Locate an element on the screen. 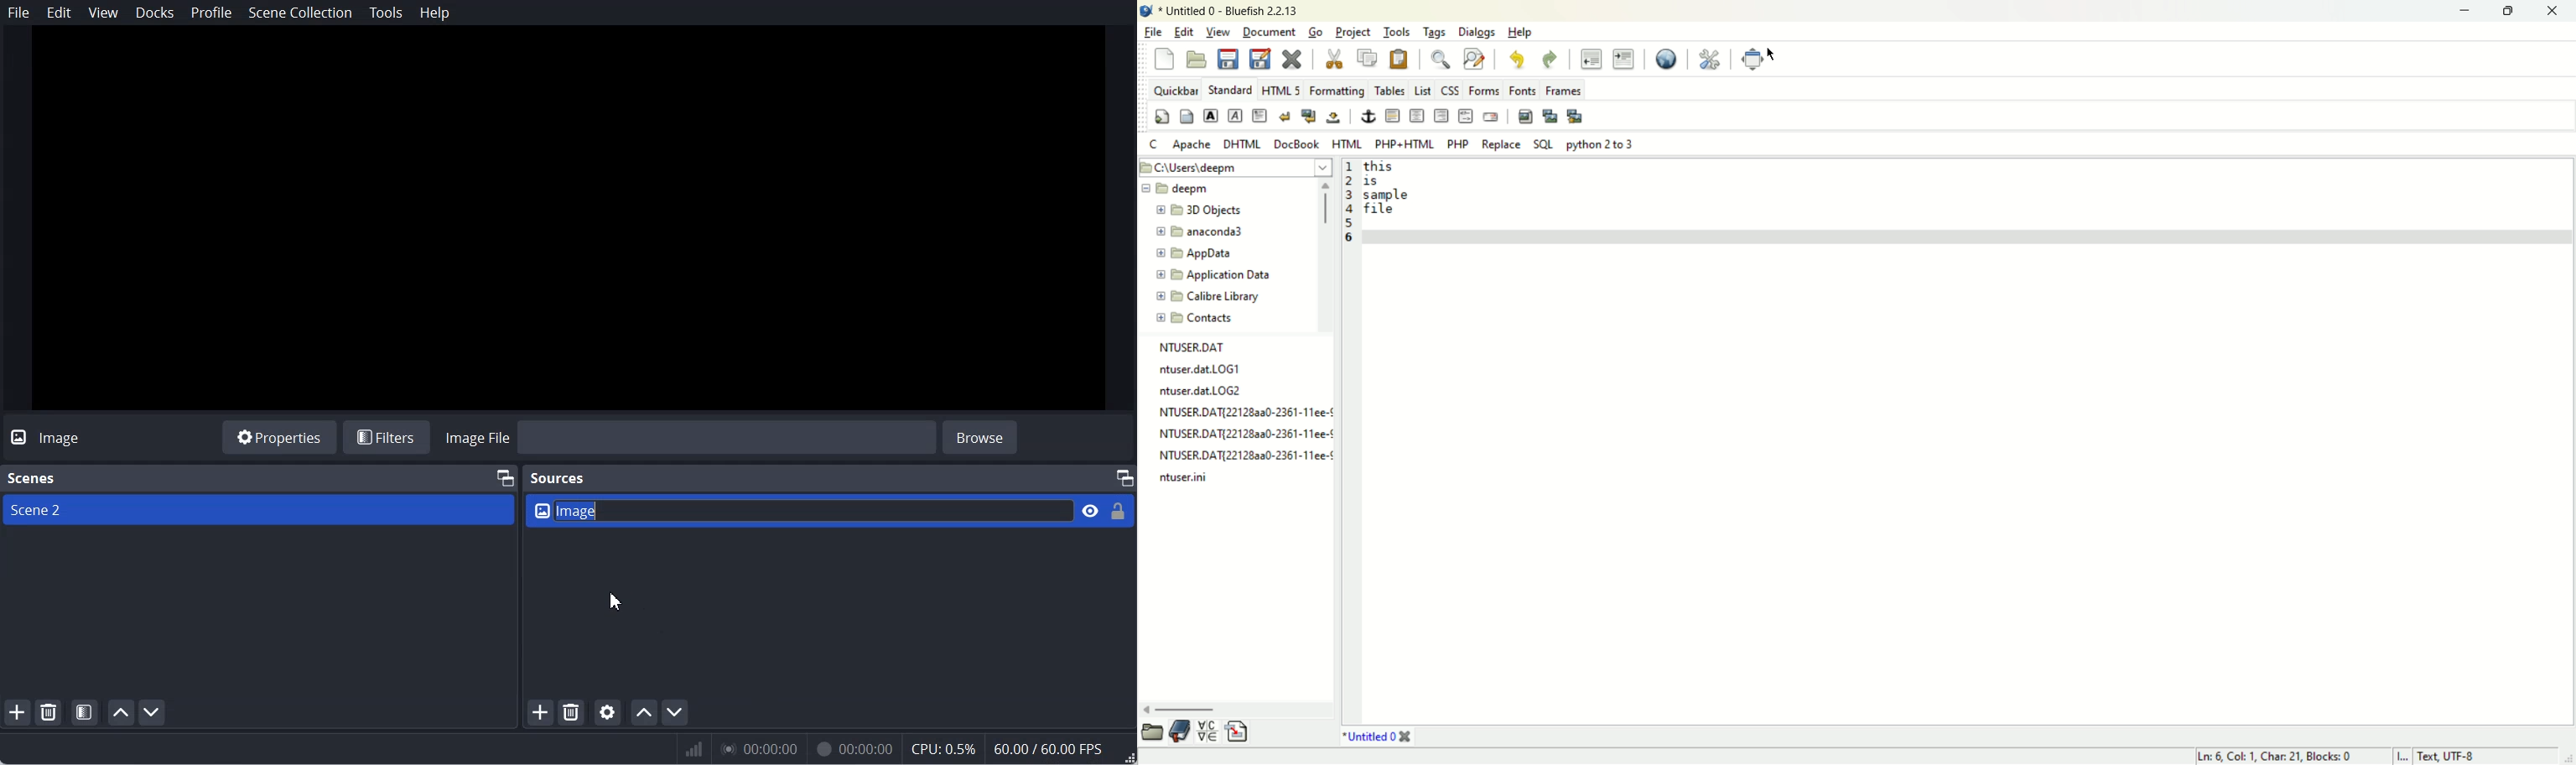 This screenshot has height=784, width=2576. Filters is located at coordinates (386, 436).